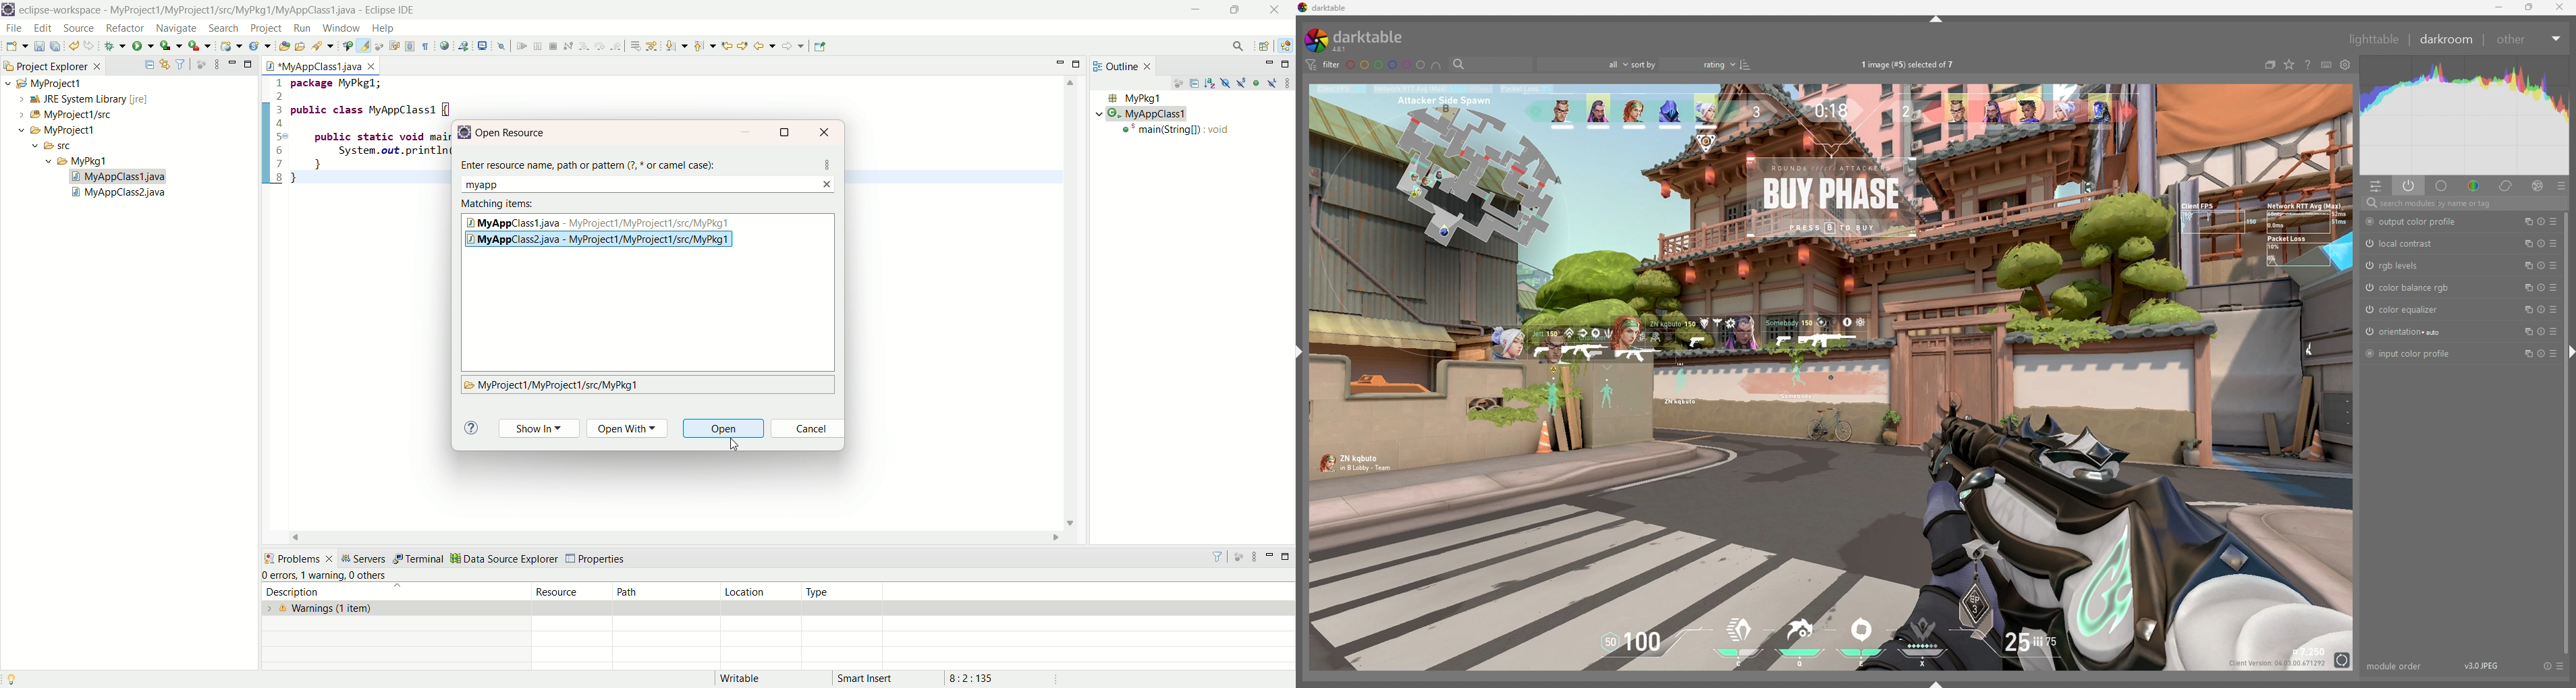  Describe the element at coordinates (2542, 352) in the screenshot. I see `reset` at that location.